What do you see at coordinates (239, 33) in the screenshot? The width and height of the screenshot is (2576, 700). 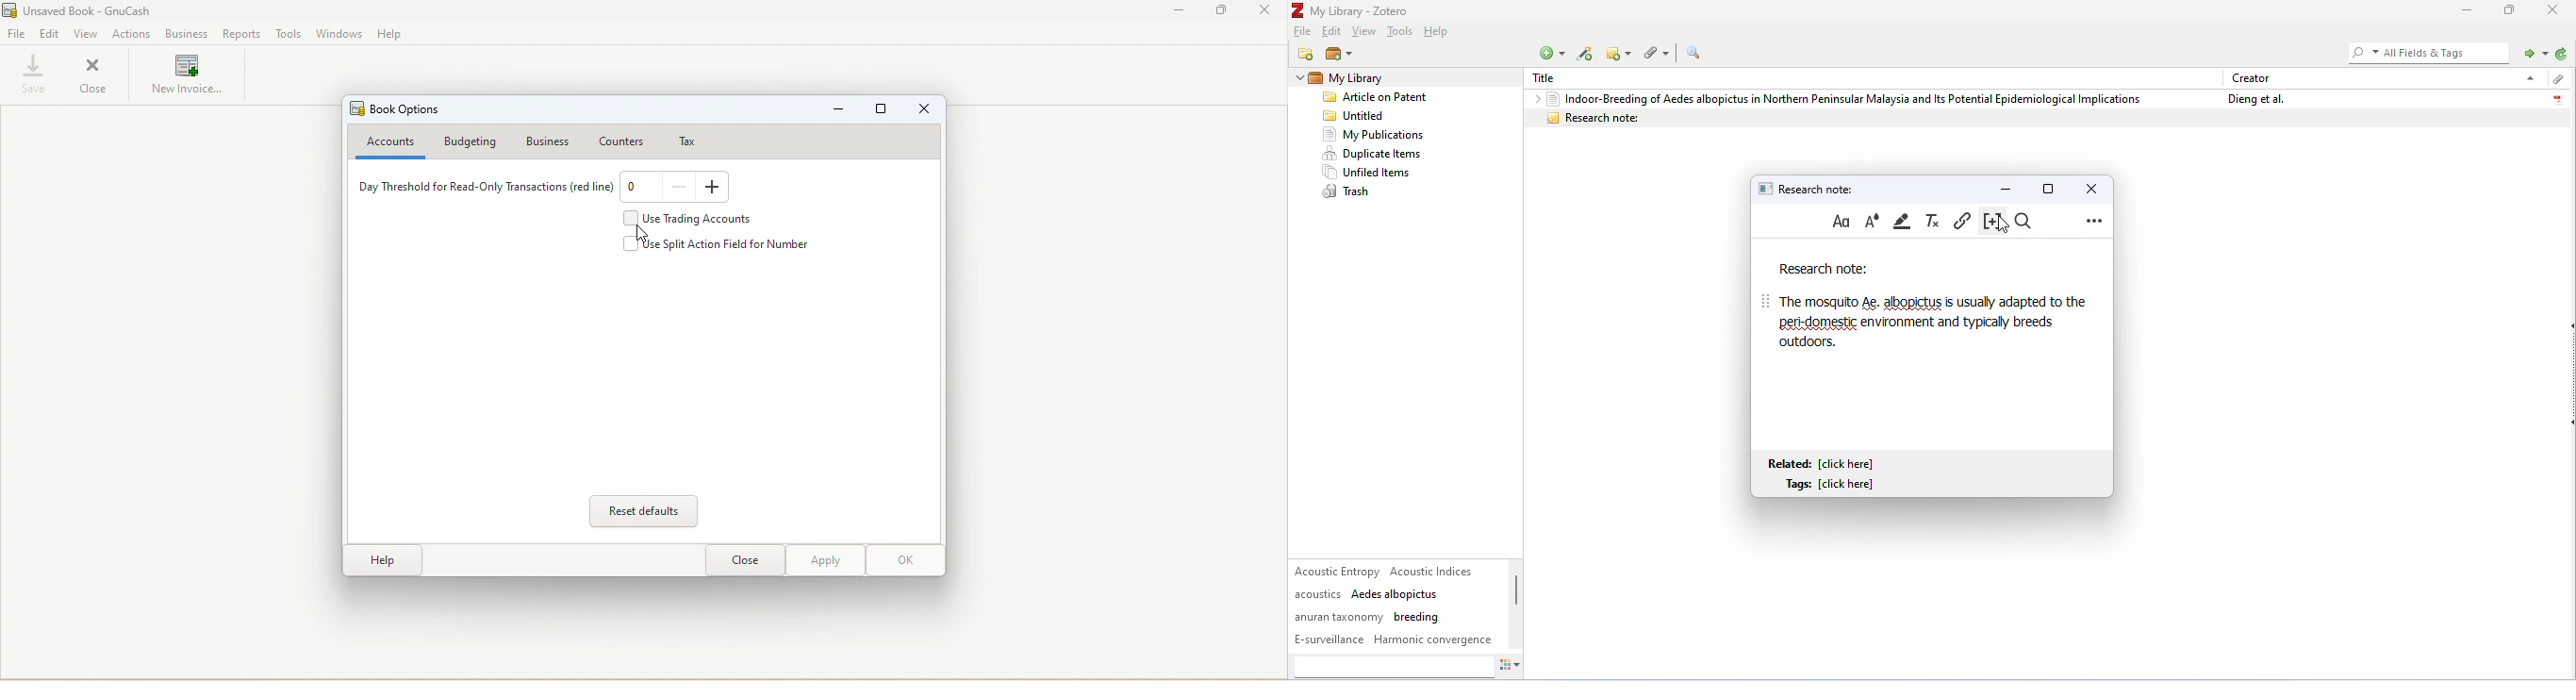 I see `Reports` at bounding box center [239, 33].